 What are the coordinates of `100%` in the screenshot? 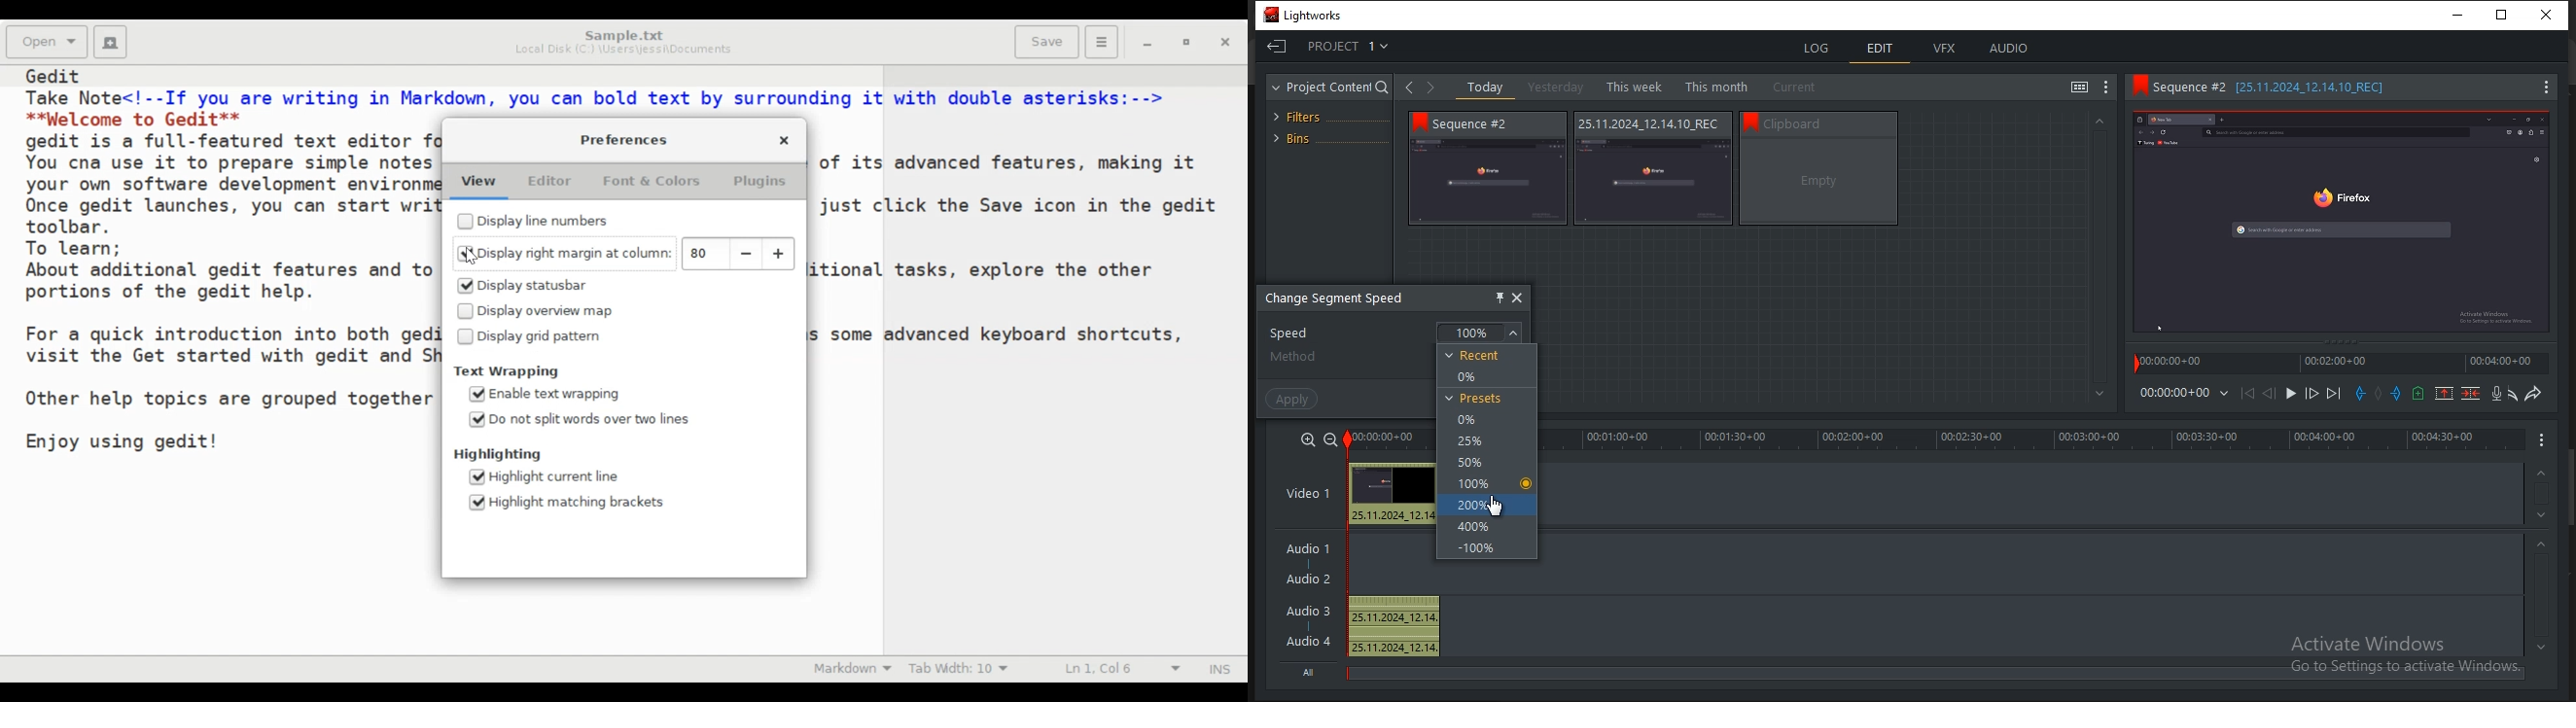 It's located at (1471, 333).